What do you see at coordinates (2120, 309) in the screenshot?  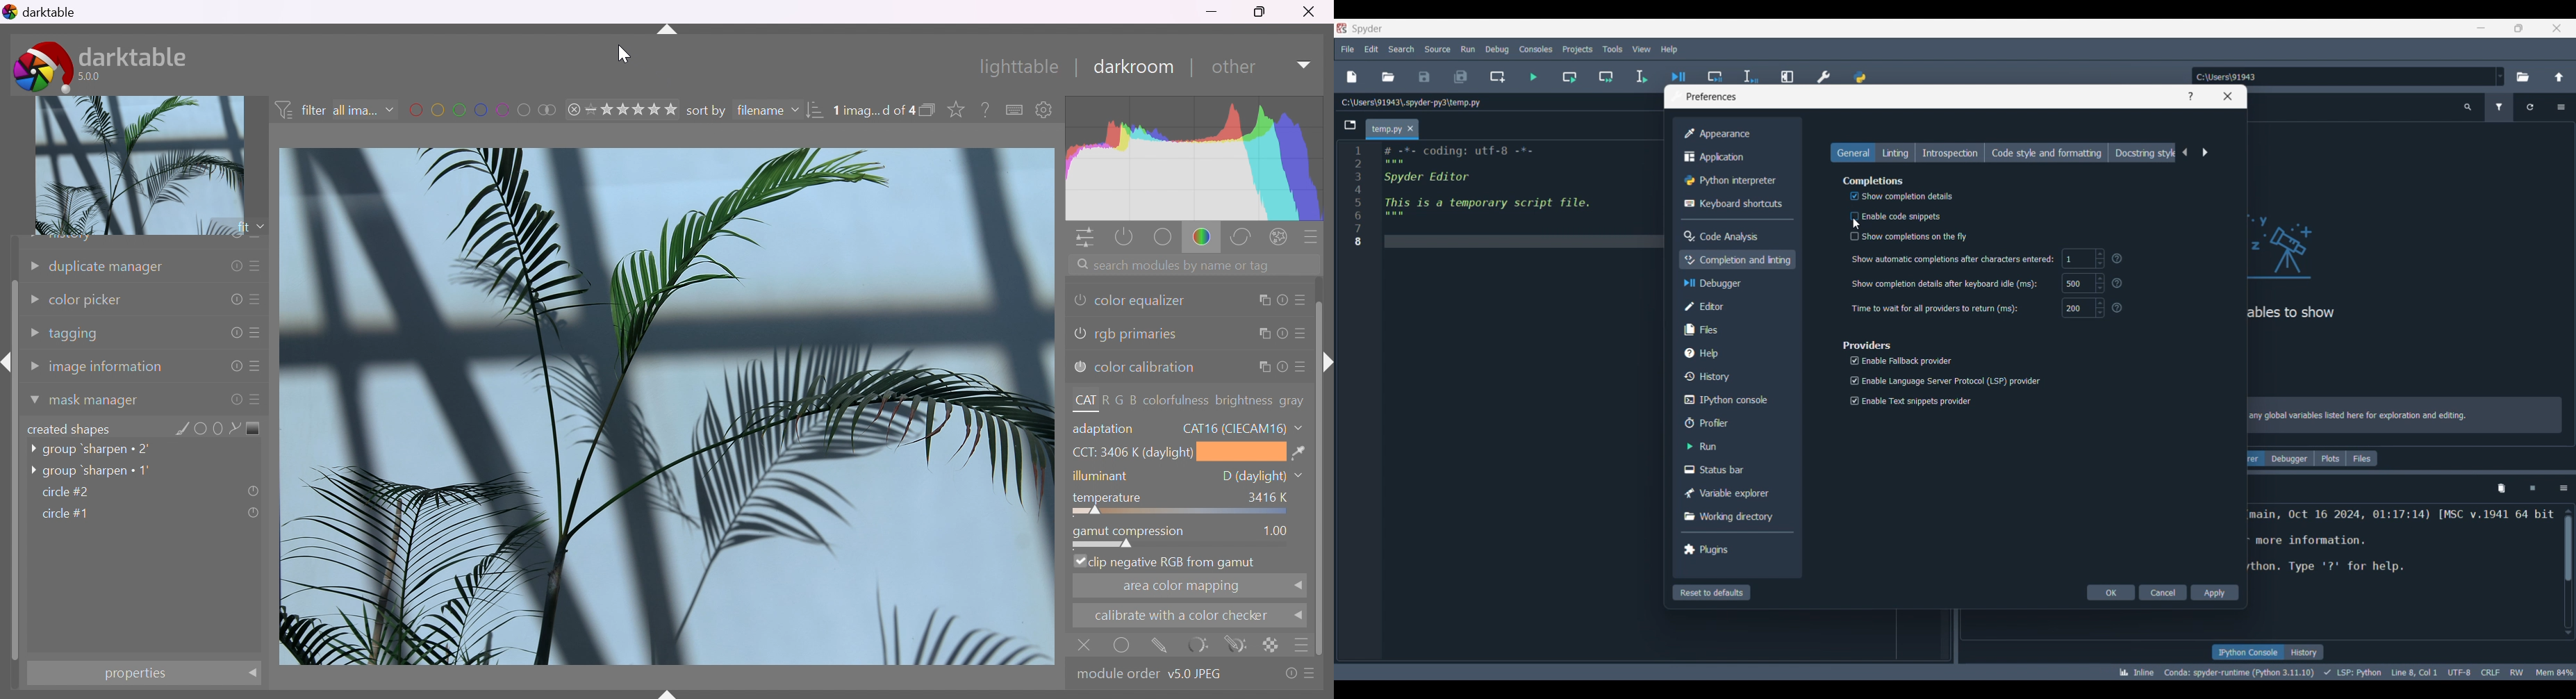 I see `?` at bounding box center [2120, 309].